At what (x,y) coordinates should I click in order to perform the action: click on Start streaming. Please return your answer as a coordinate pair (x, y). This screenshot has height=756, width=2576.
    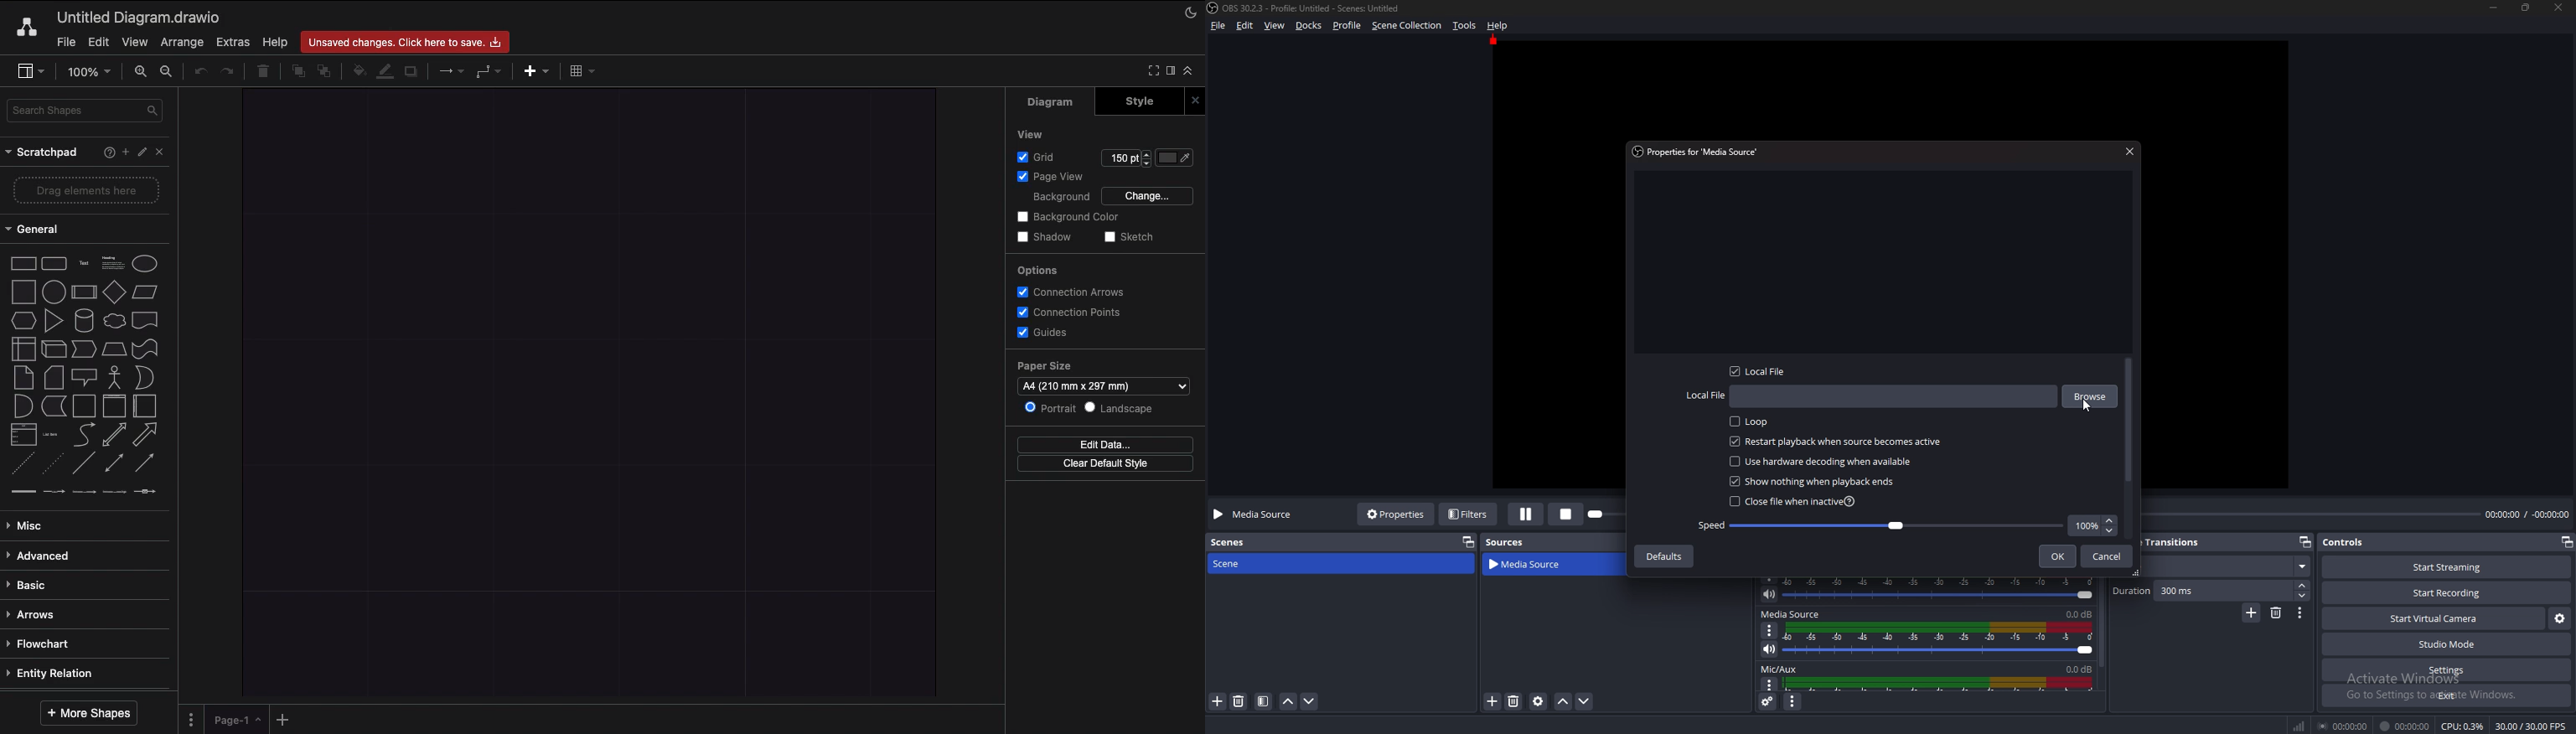
    Looking at the image, I should click on (2449, 567).